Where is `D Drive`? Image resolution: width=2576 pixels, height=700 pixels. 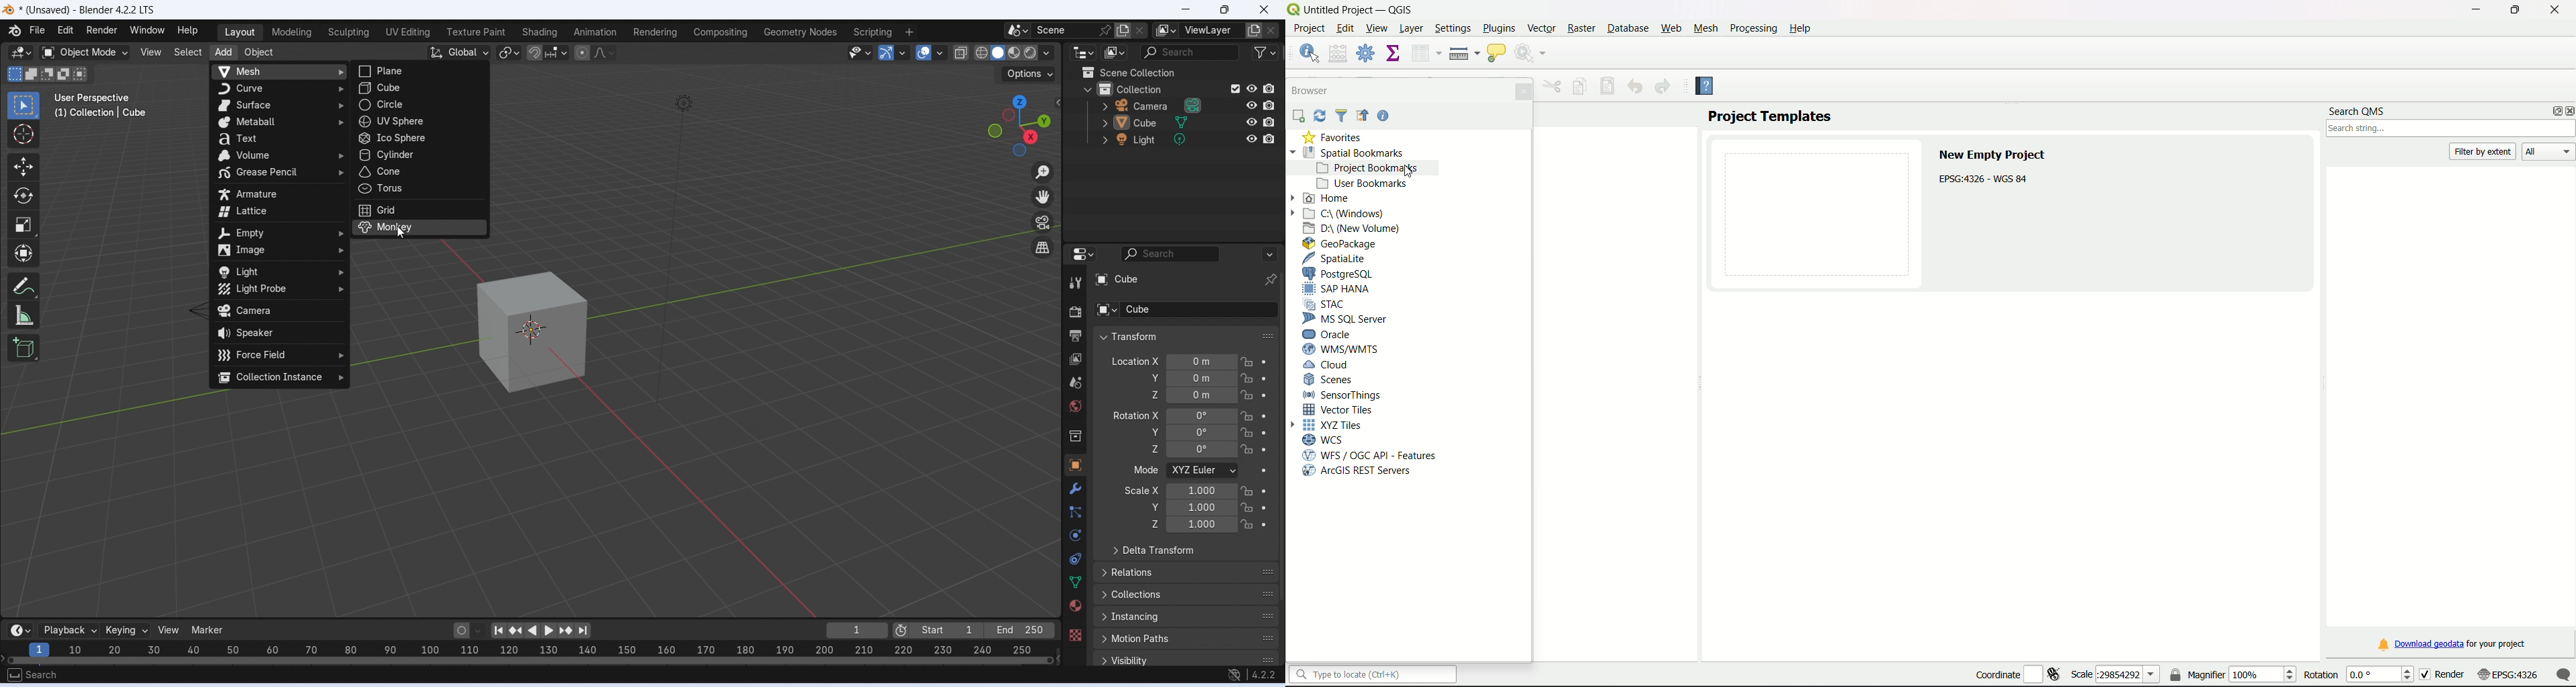 D Drive is located at coordinates (1353, 229).